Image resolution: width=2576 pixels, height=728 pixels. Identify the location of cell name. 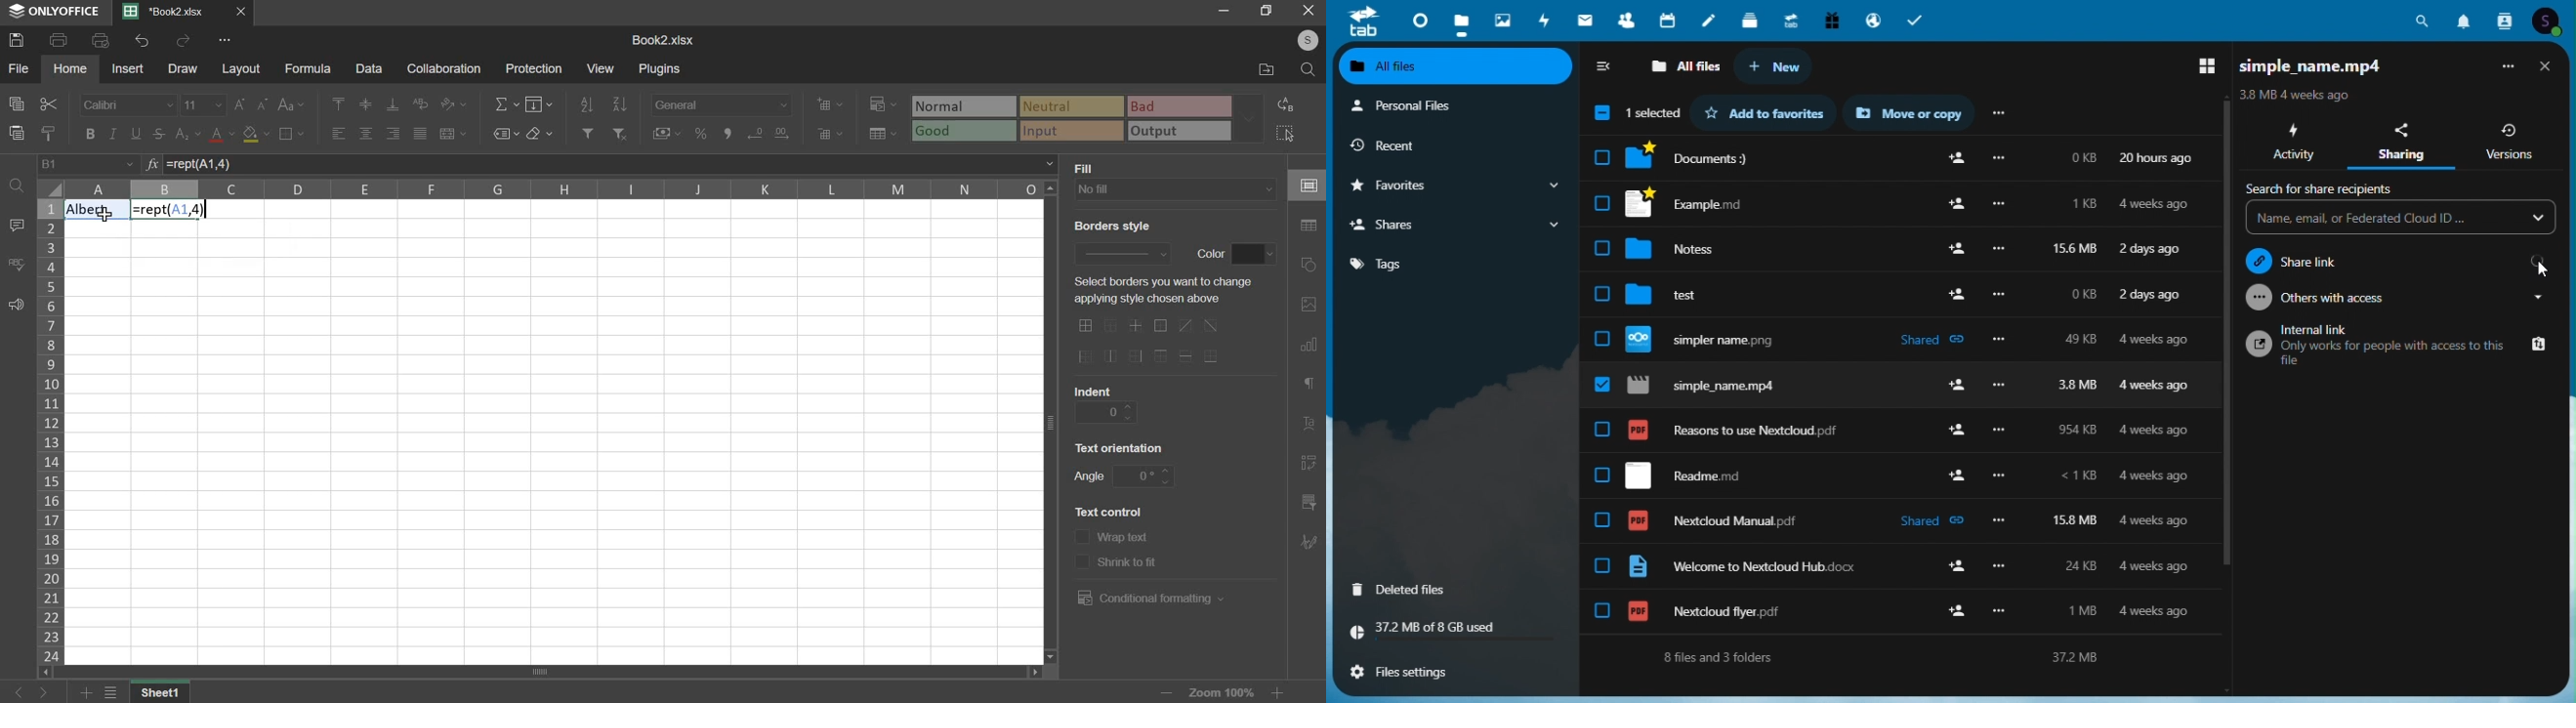
(88, 164).